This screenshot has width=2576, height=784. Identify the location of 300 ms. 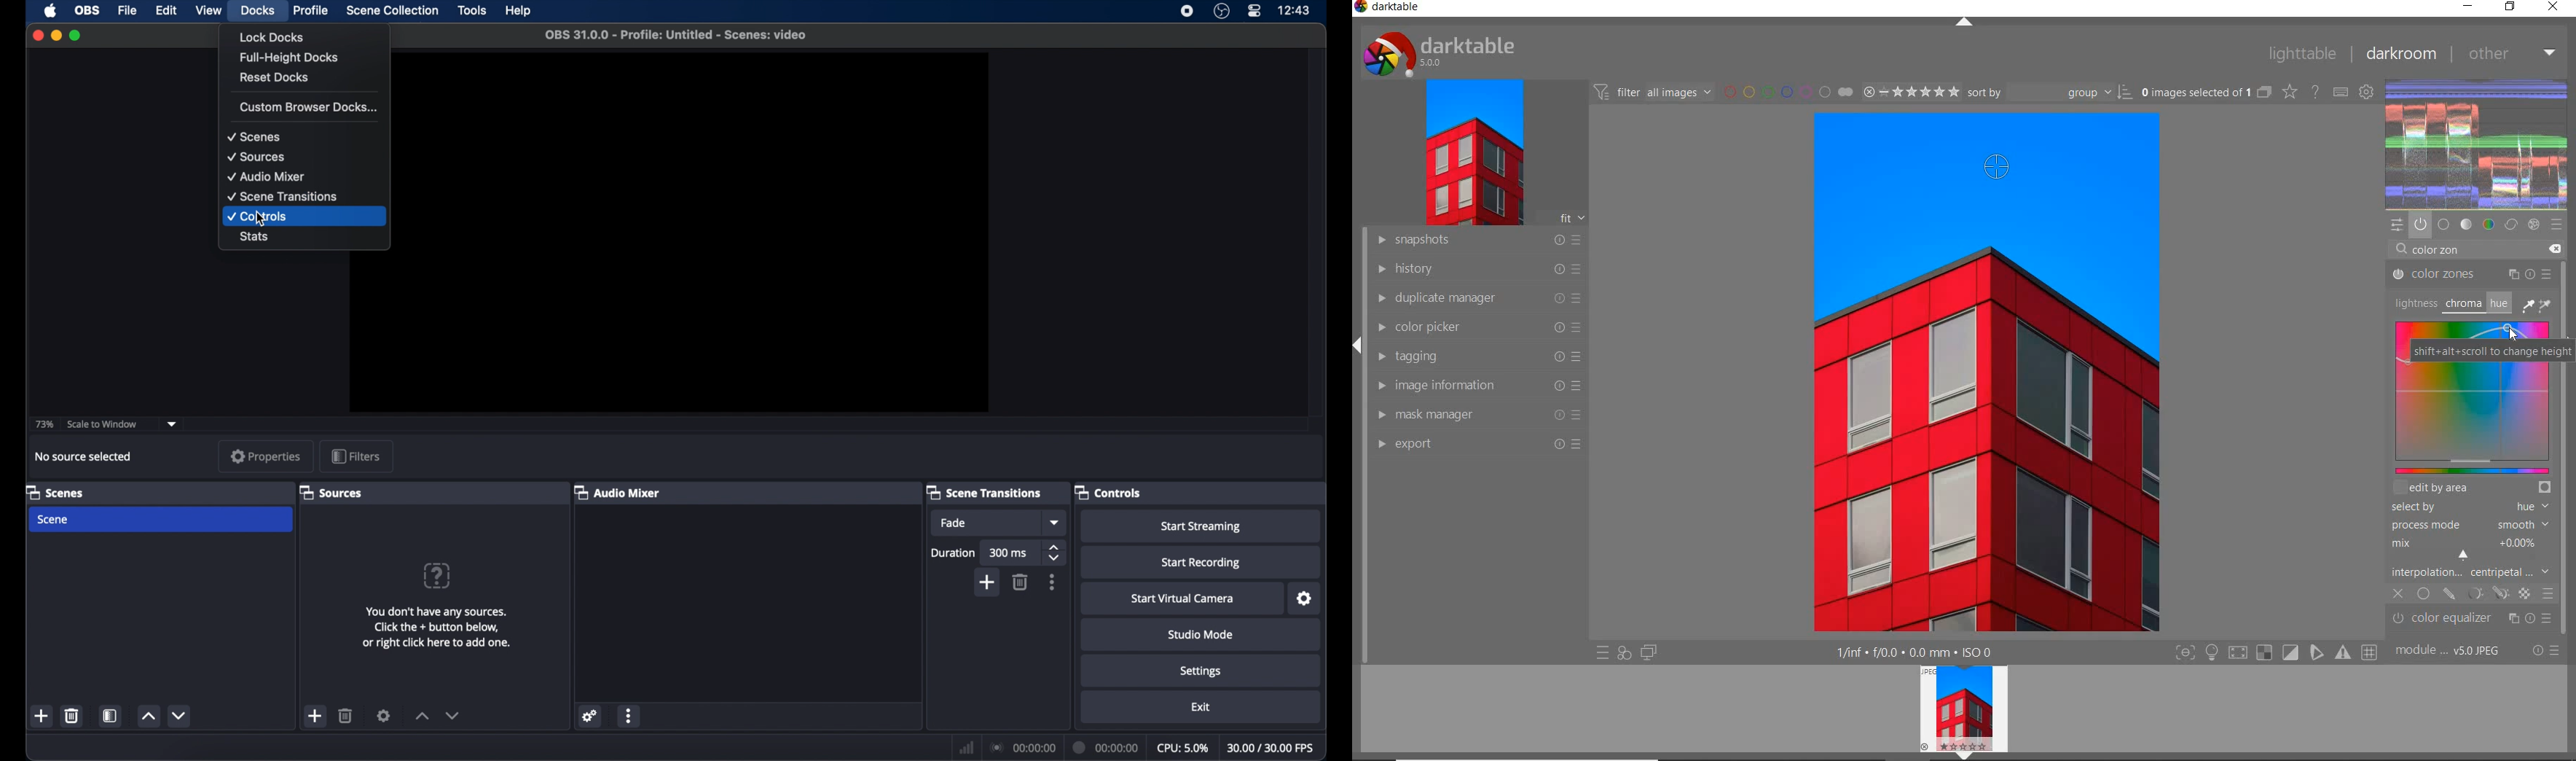
(1008, 552).